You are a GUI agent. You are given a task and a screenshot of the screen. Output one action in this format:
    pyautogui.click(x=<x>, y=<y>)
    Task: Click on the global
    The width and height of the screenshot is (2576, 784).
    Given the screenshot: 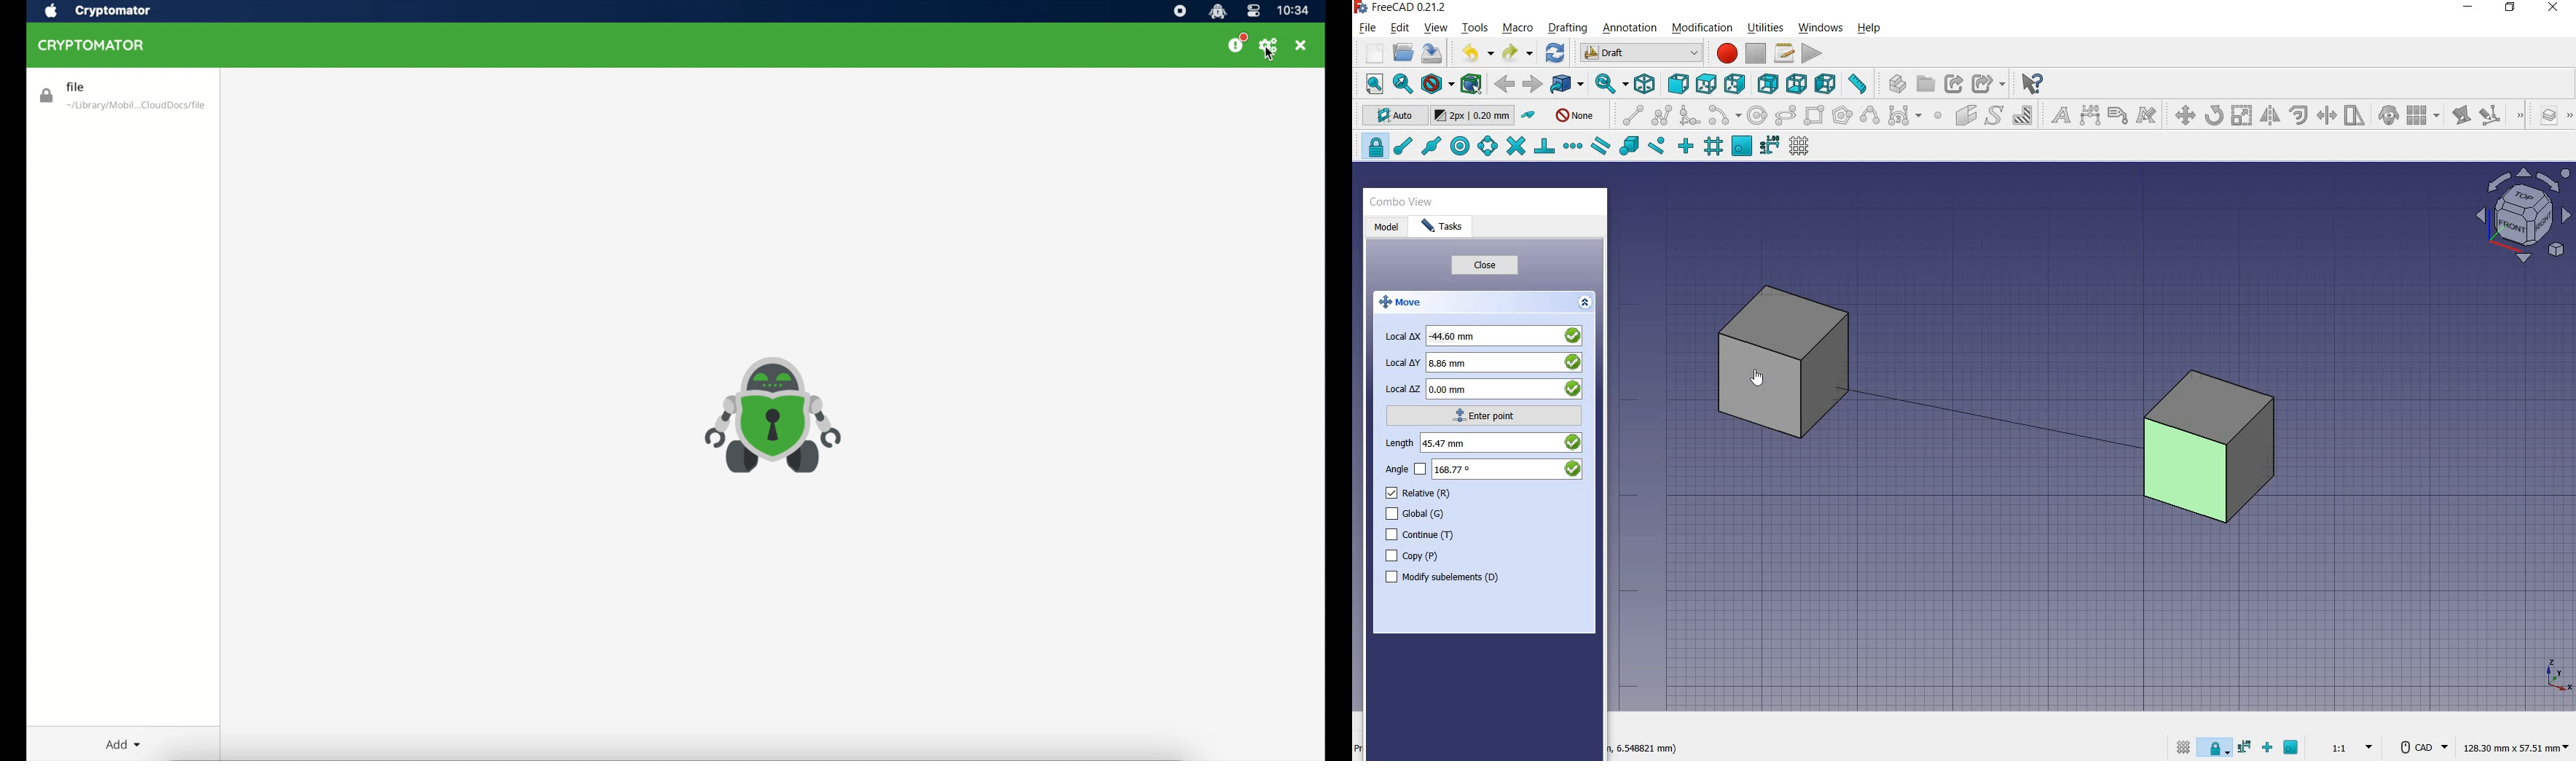 What is the action you would take?
    pyautogui.click(x=1414, y=514)
    